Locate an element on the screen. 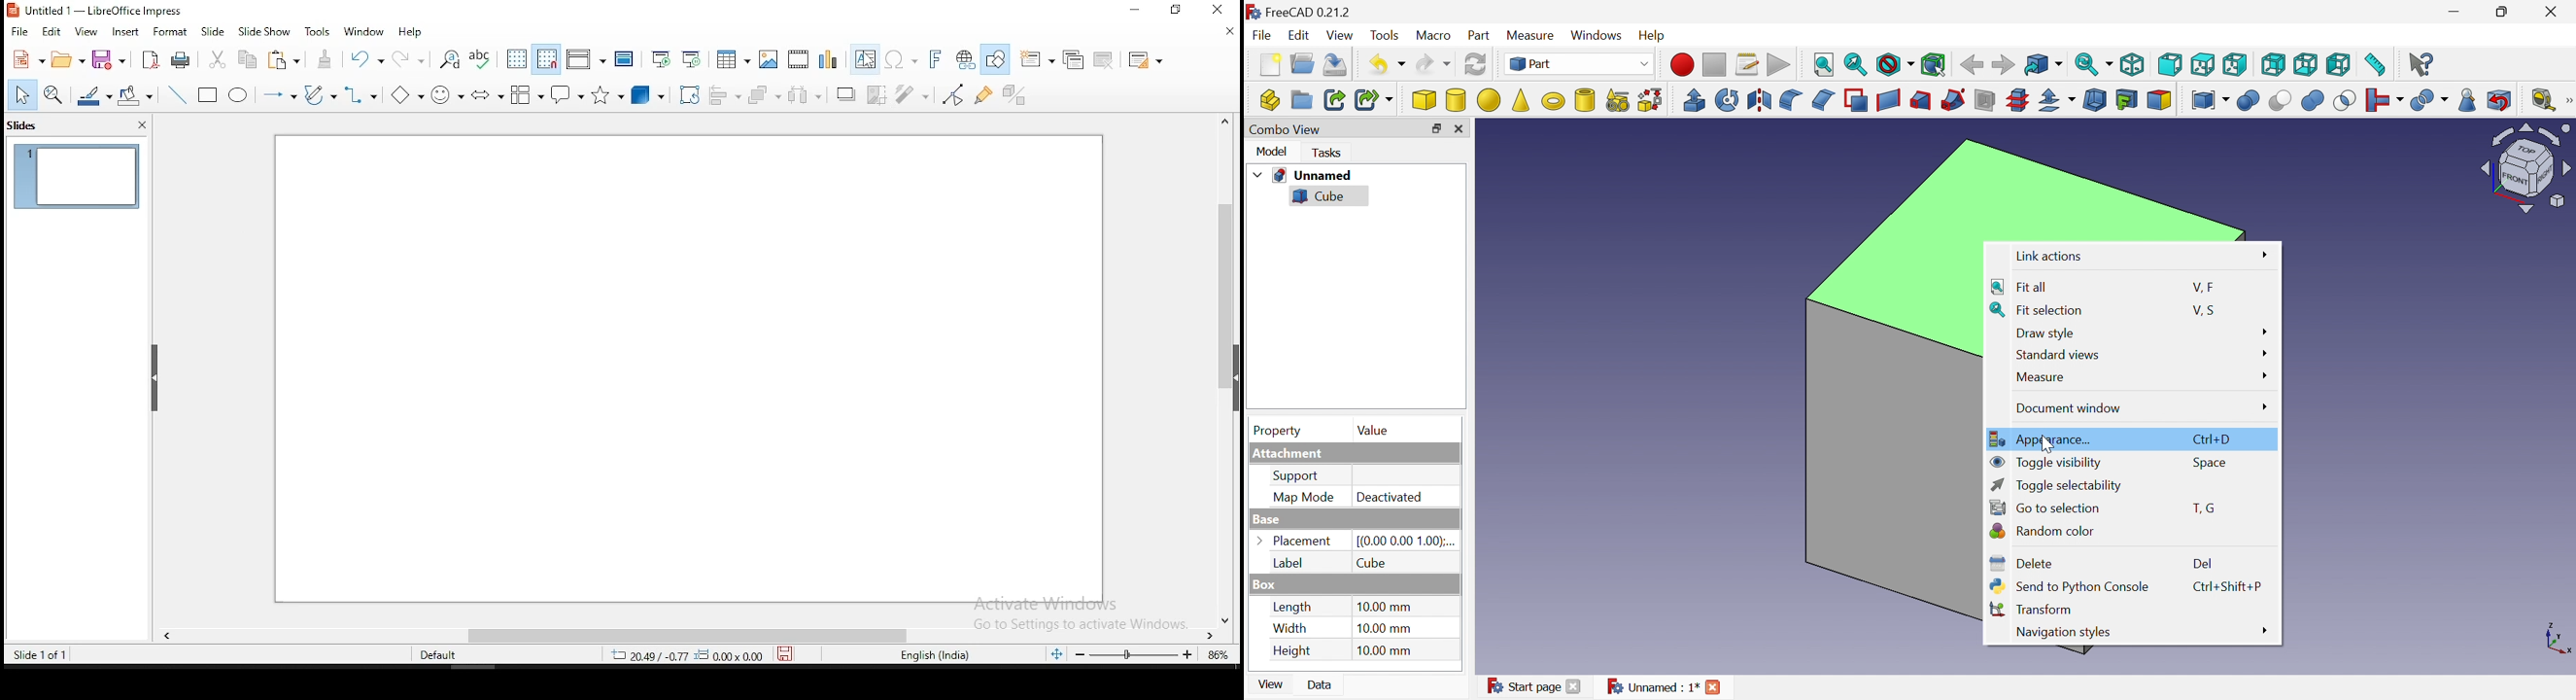  Make sub-link is located at coordinates (1376, 99).